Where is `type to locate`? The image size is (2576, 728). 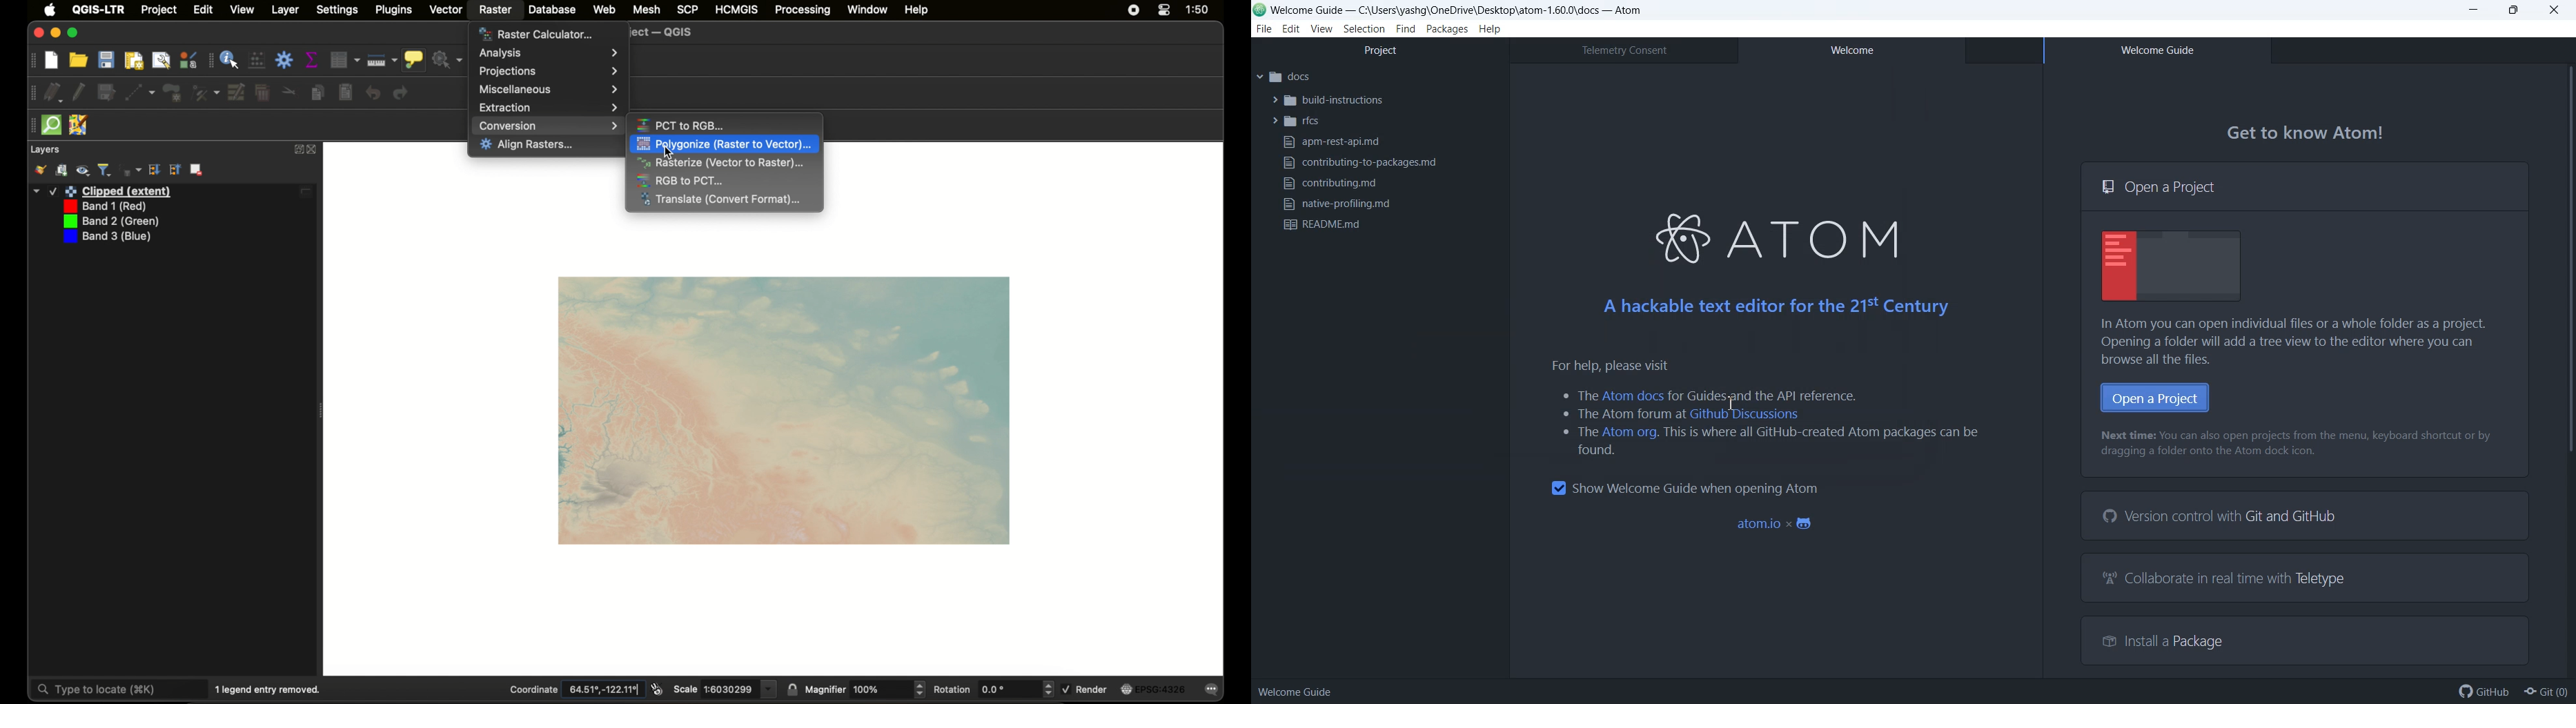 type to locate is located at coordinates (119, 688).